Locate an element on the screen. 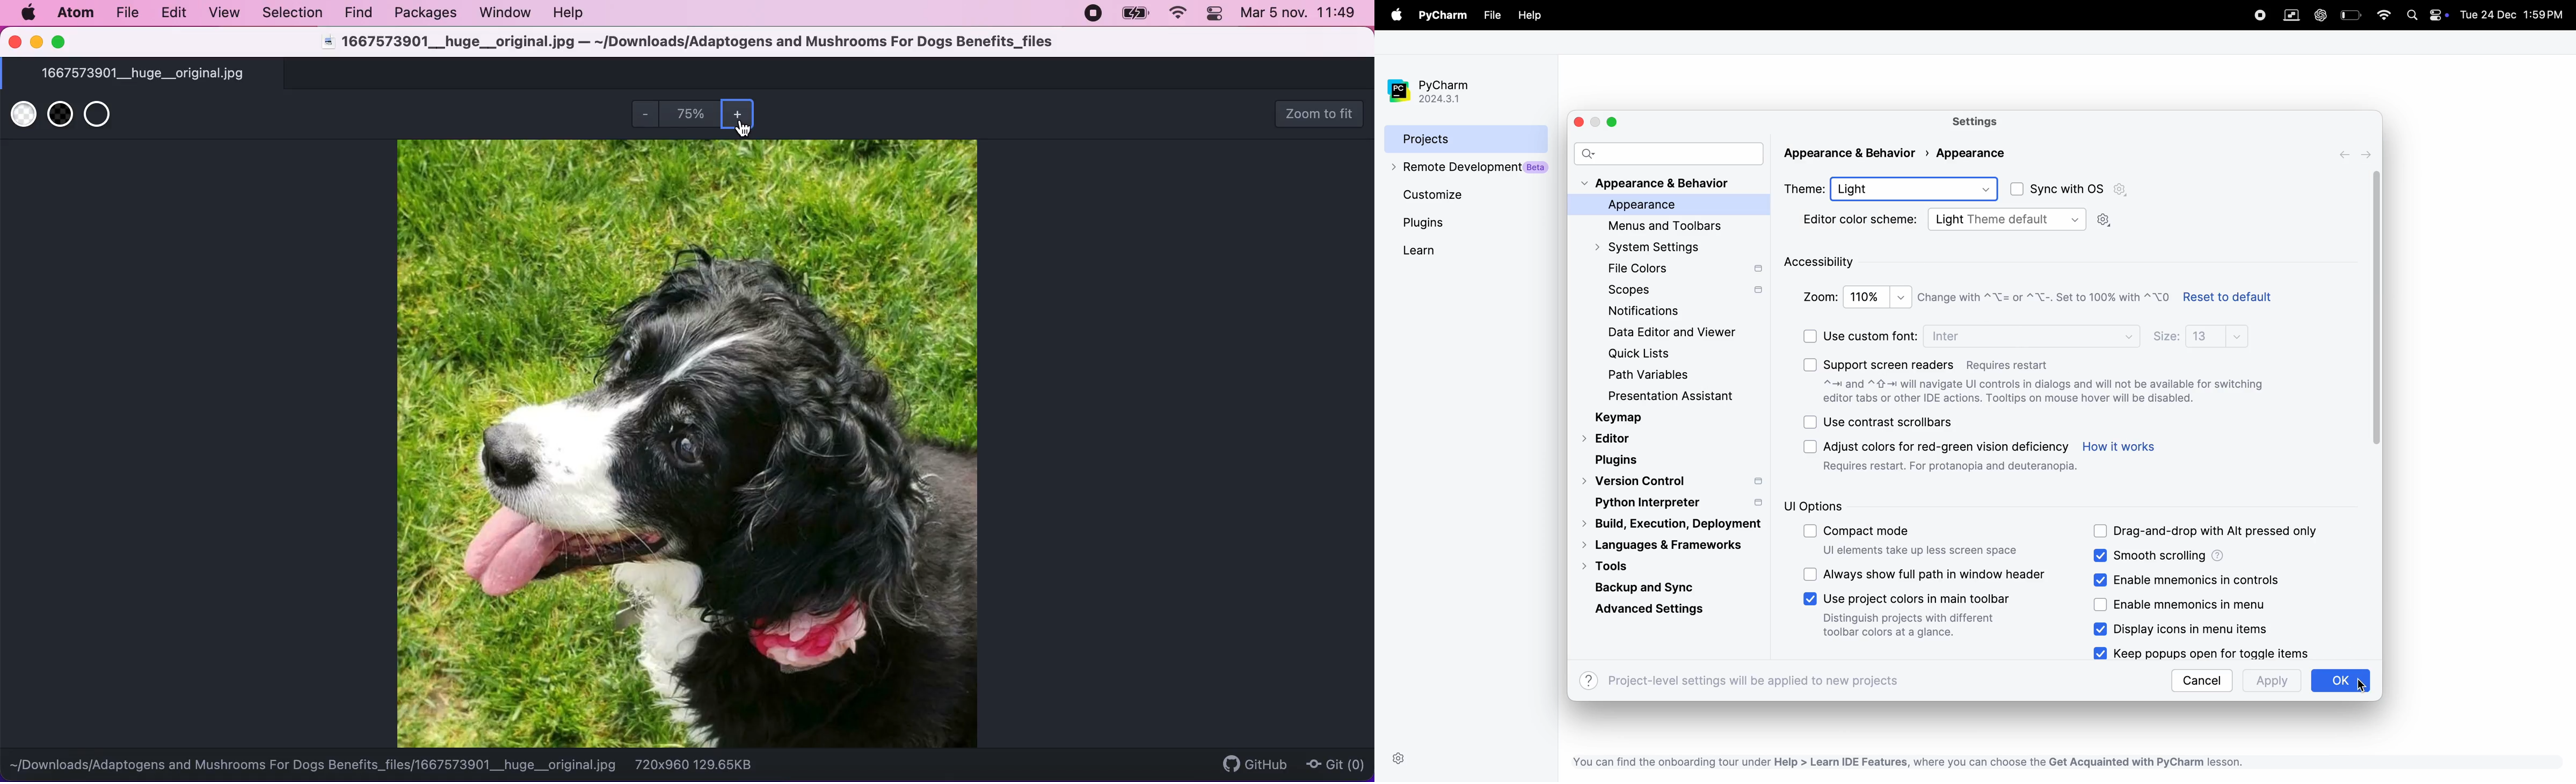  Customize is located at coordinates (1439, 197).